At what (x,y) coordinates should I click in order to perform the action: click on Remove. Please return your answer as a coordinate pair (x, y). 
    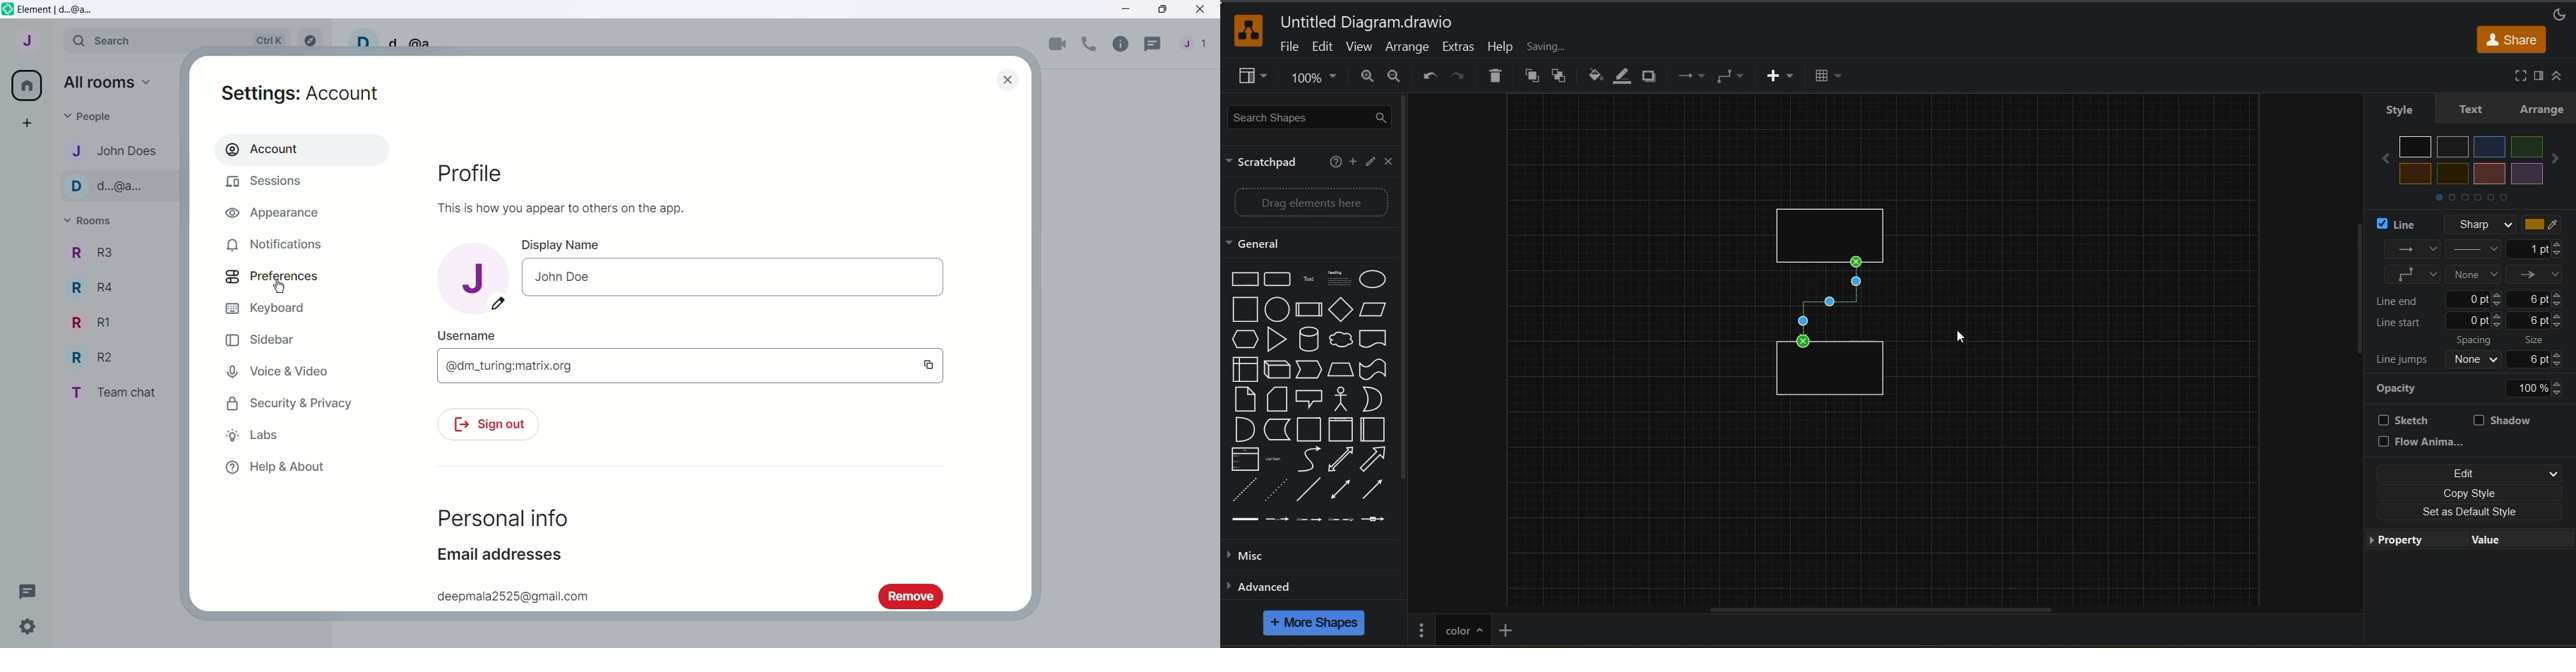
    Looking at the image, I should click on (909, 597).